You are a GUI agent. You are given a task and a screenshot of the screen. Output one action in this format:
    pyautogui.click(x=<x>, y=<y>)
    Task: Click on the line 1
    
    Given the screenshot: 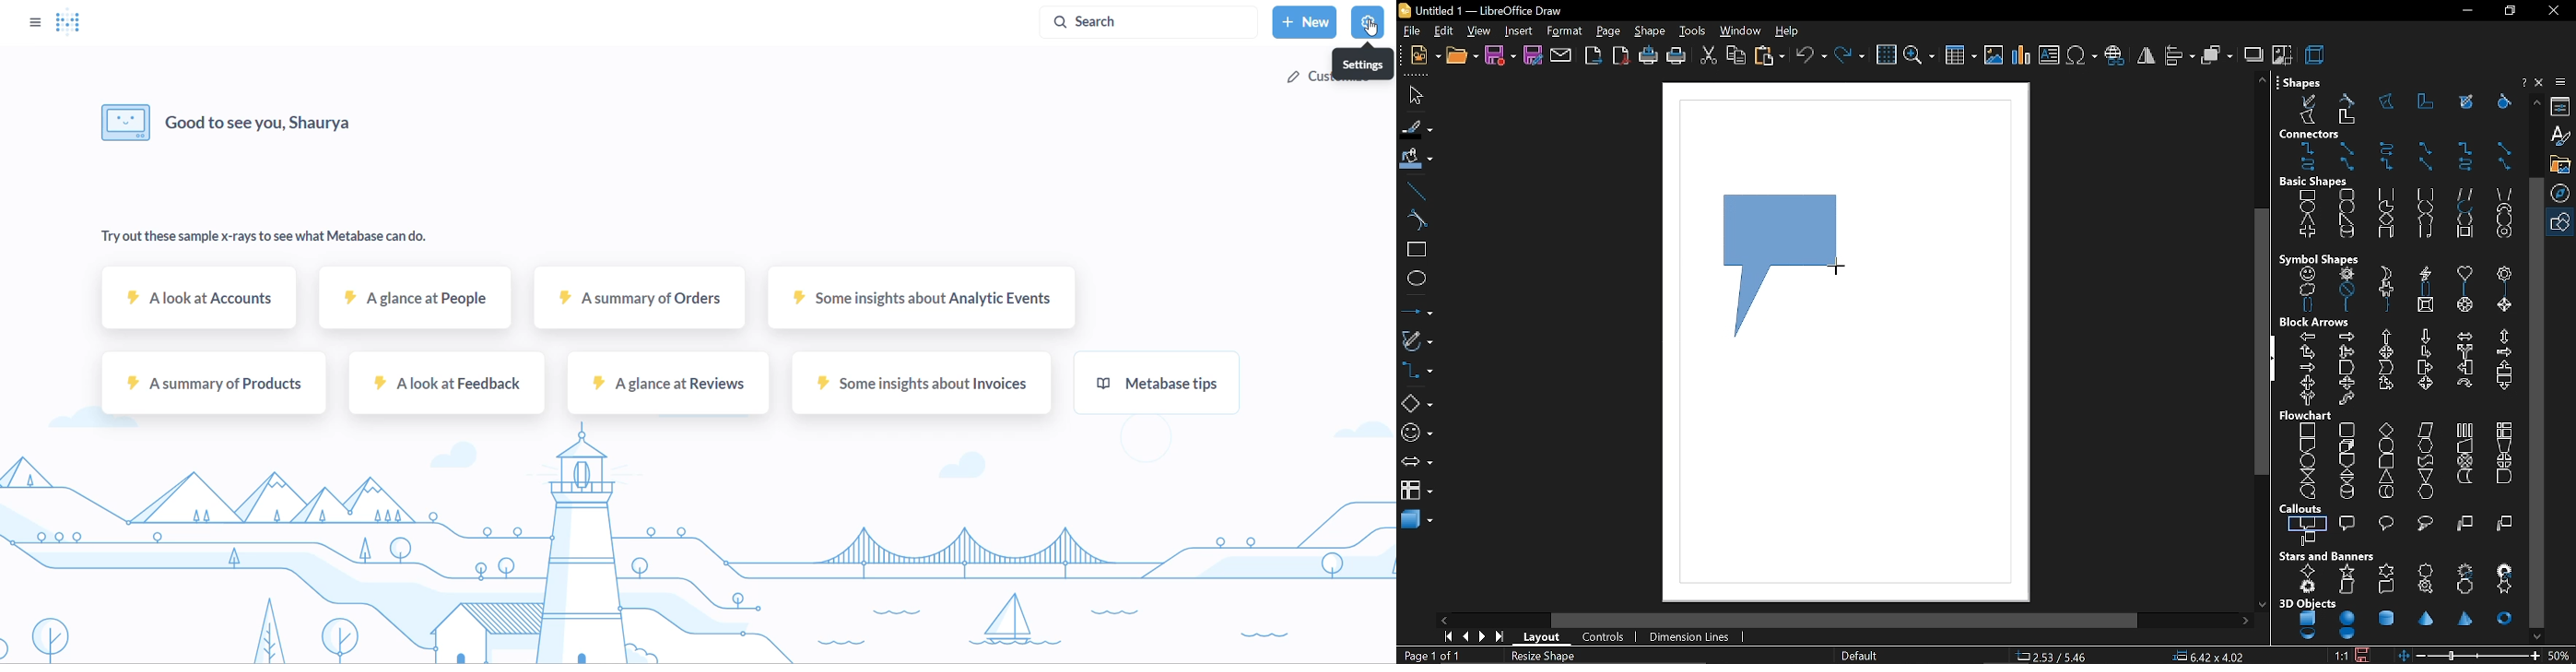 What is the action you would take?
    pyautogui.click(x=2464, y=524)
    